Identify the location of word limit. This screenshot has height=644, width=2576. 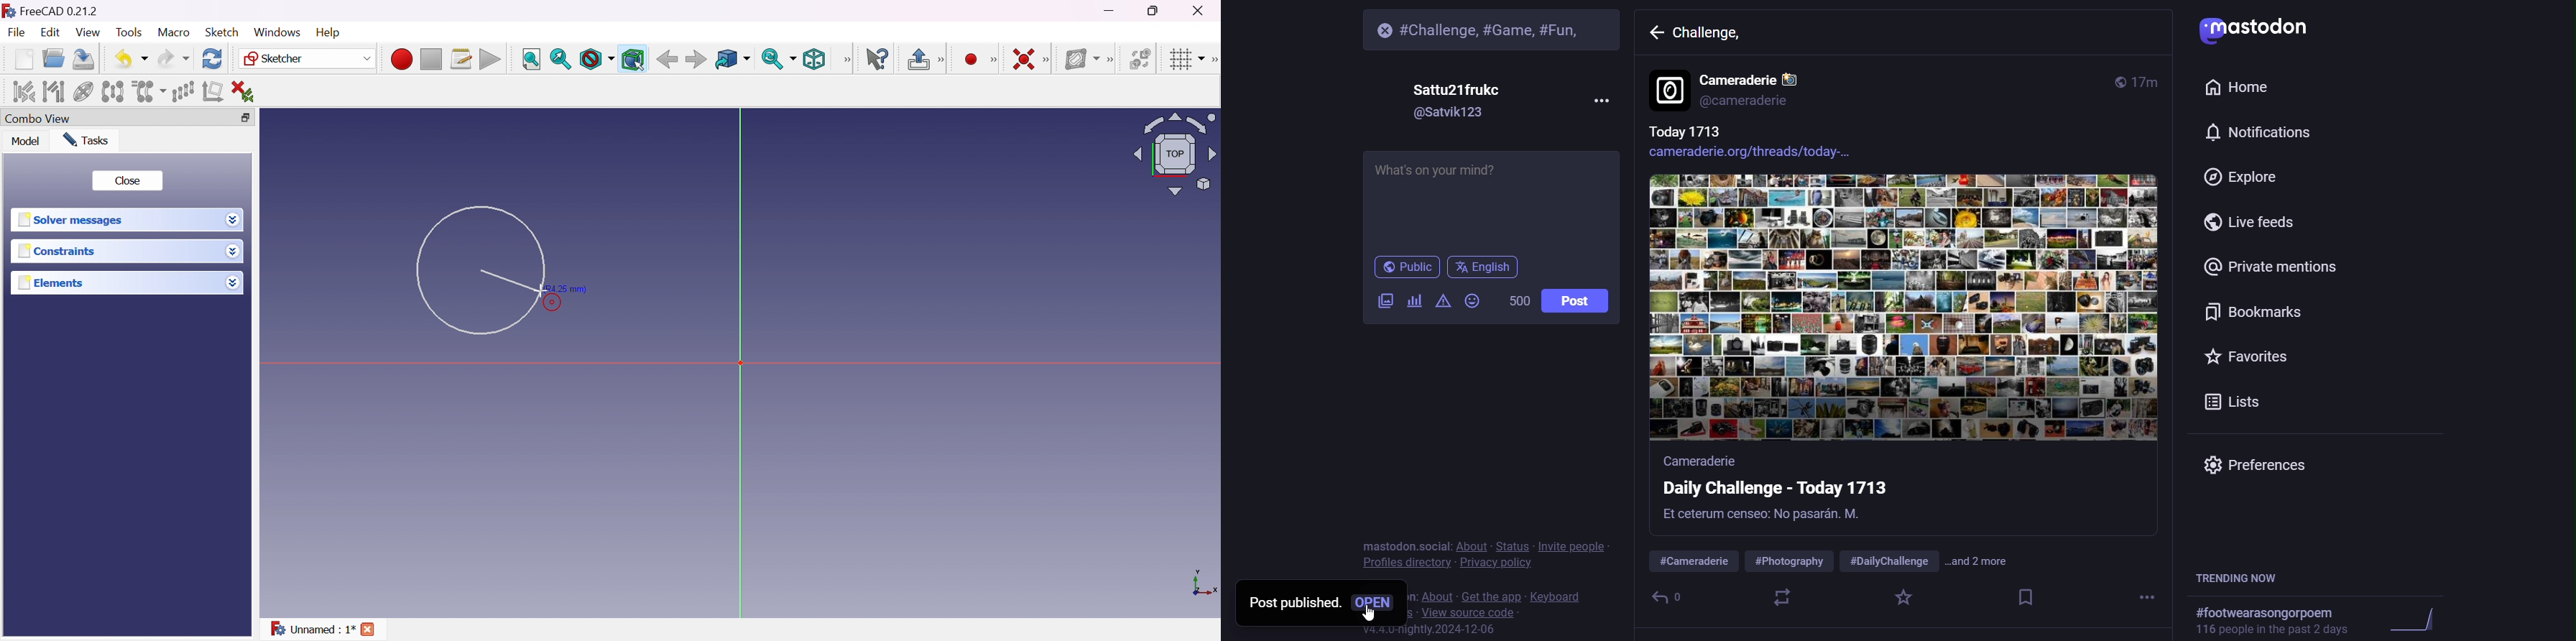
(1518, 301).